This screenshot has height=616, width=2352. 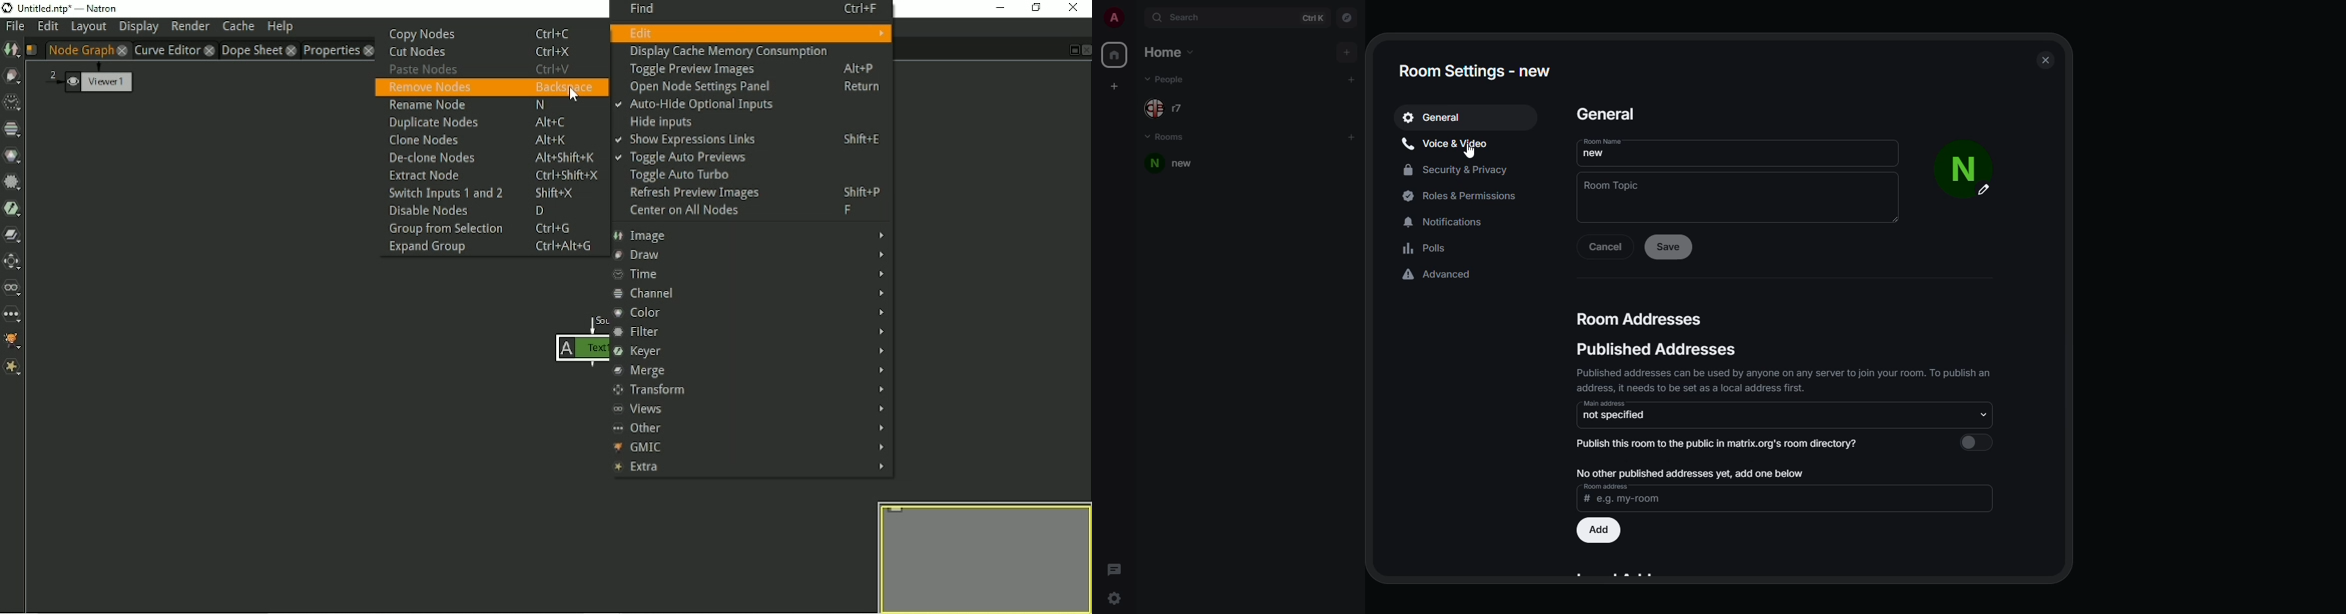 What do you see at coordinates (494, 193) in the screenshot?
I see `Switch Inputs 1 and 2` at bounding box center [494, 193].